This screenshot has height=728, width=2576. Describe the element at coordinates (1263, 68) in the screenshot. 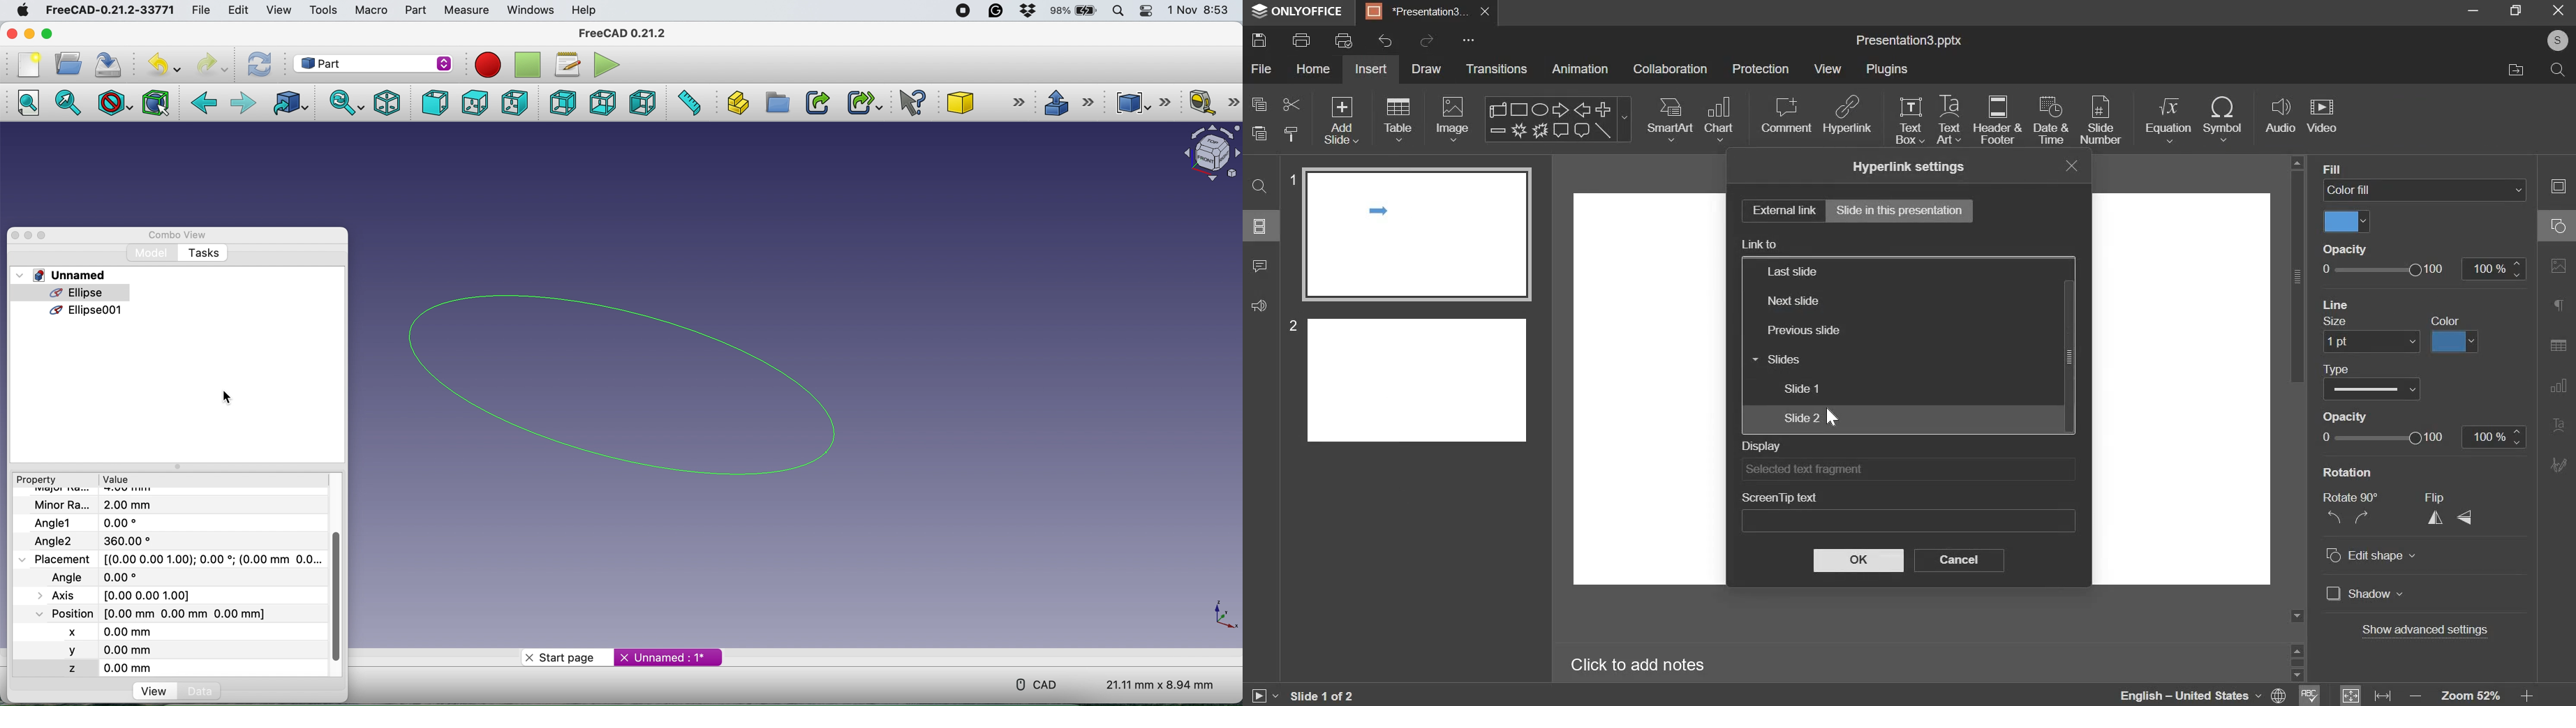

I see `file` at that location.